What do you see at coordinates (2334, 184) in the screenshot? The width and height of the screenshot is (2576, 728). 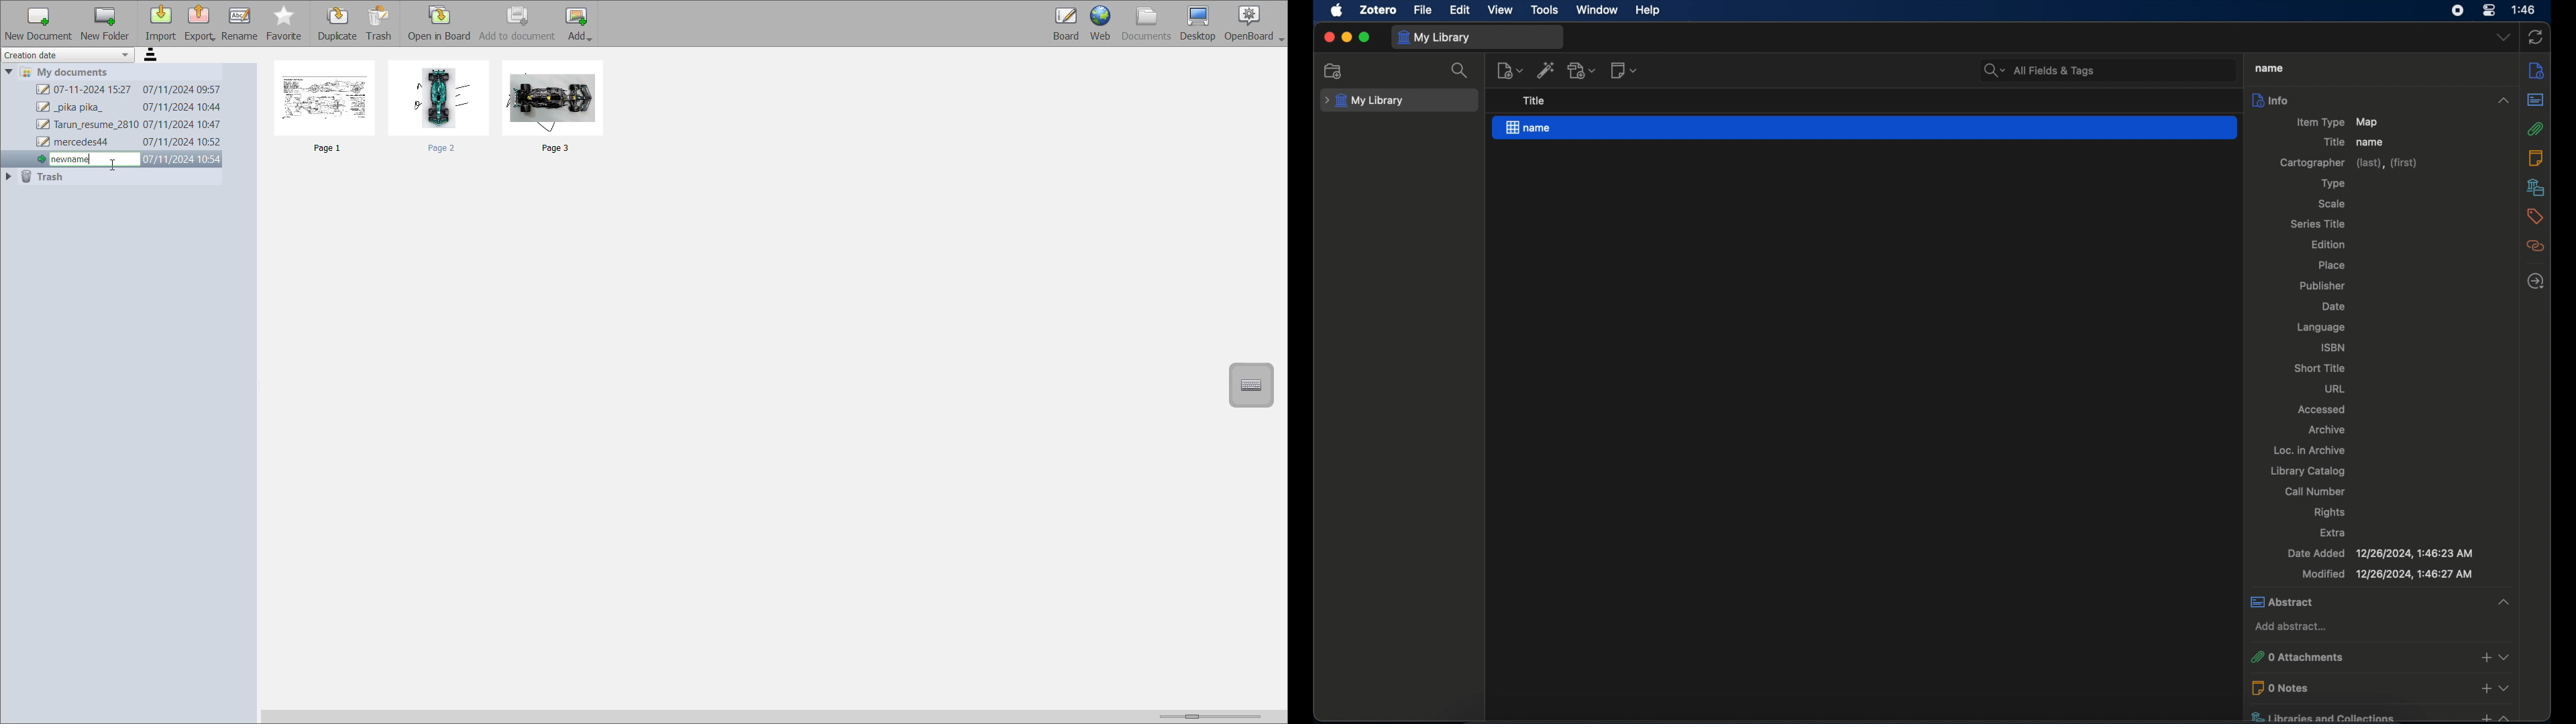 I see `type` at bounding box center [2334, 184].